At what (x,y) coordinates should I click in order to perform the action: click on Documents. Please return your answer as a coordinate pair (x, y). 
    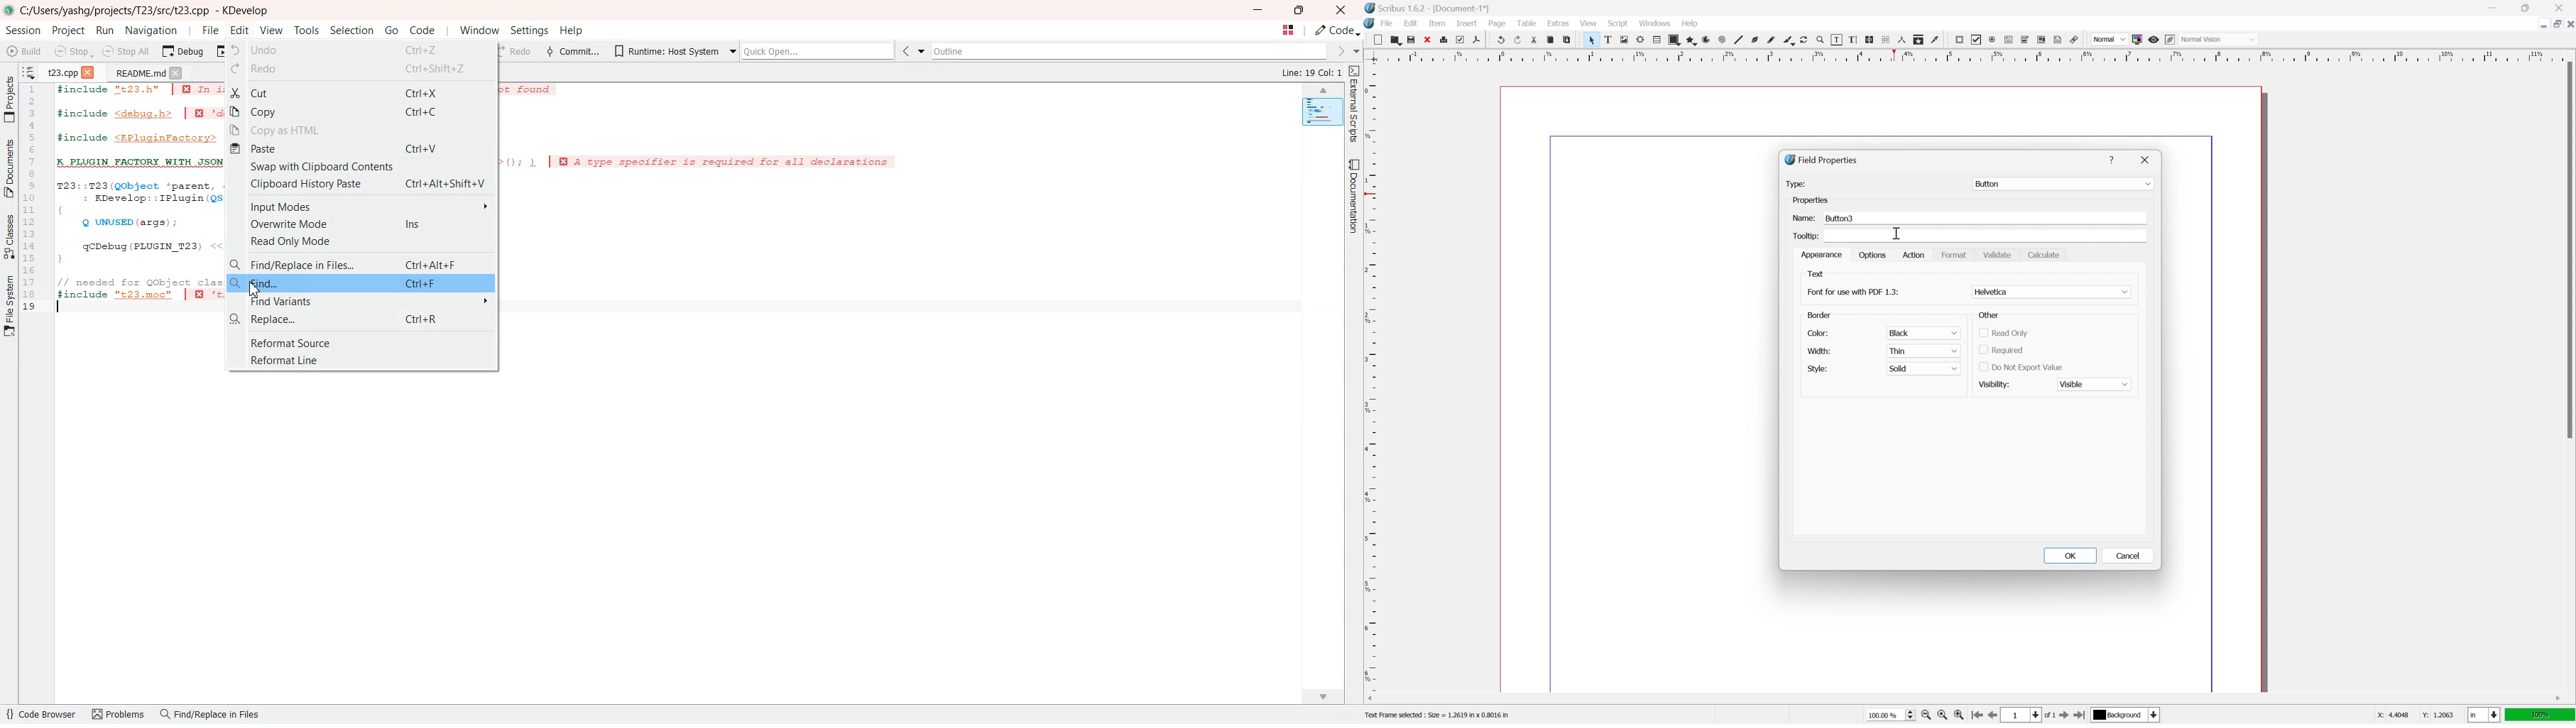
    Looking at the image, I should click on (9, 168).